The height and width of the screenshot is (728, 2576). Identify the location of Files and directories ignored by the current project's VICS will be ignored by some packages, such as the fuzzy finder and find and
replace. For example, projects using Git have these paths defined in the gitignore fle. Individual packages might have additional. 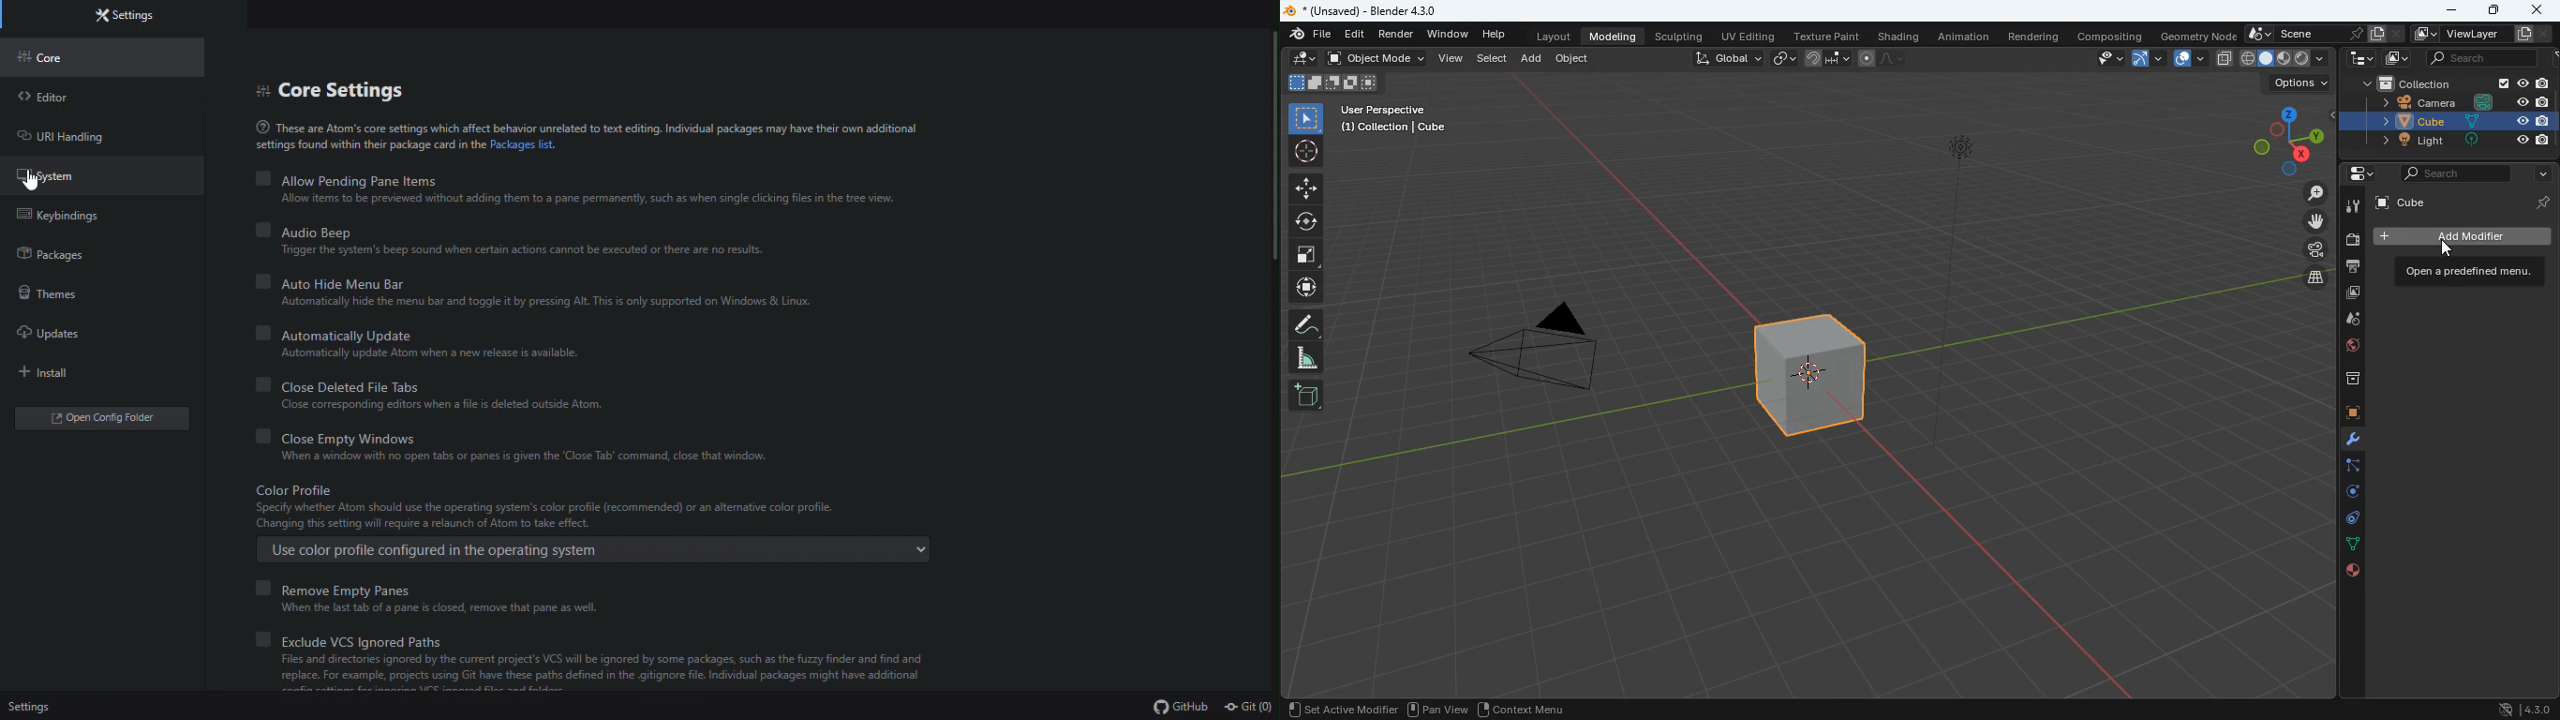
(613, 672).